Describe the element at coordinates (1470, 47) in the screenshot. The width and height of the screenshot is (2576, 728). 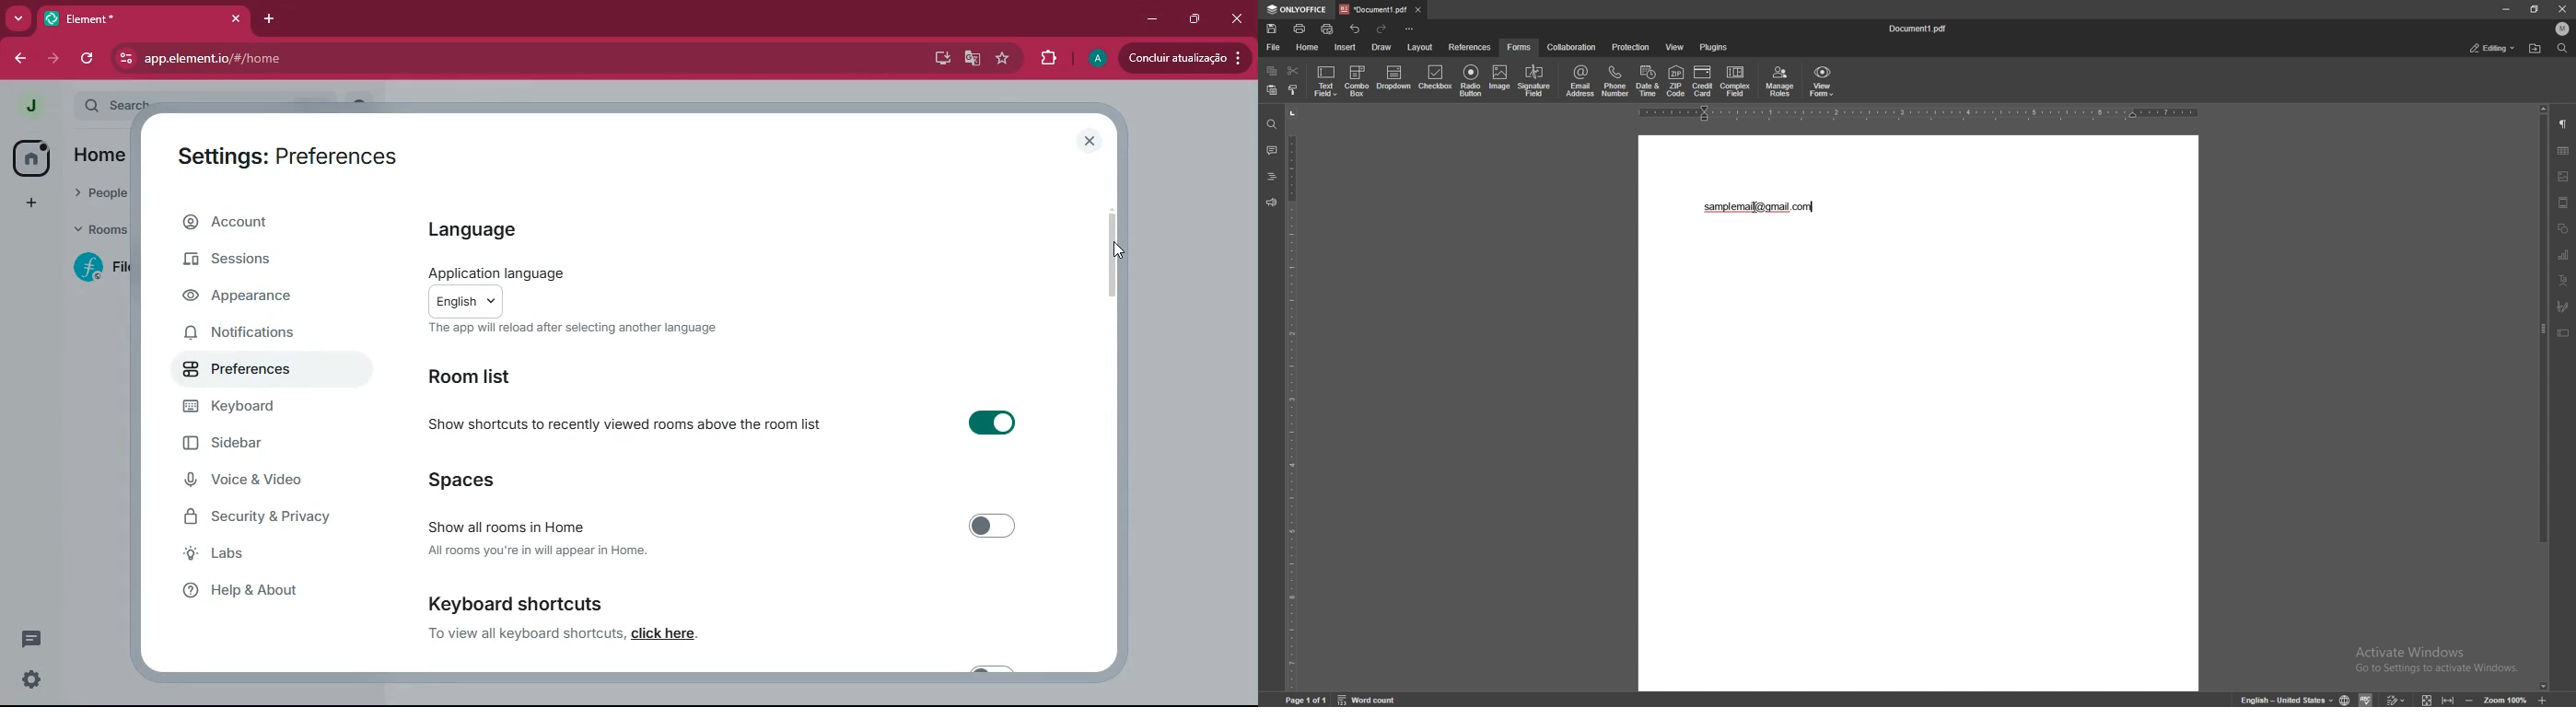
I see `references` at that location.